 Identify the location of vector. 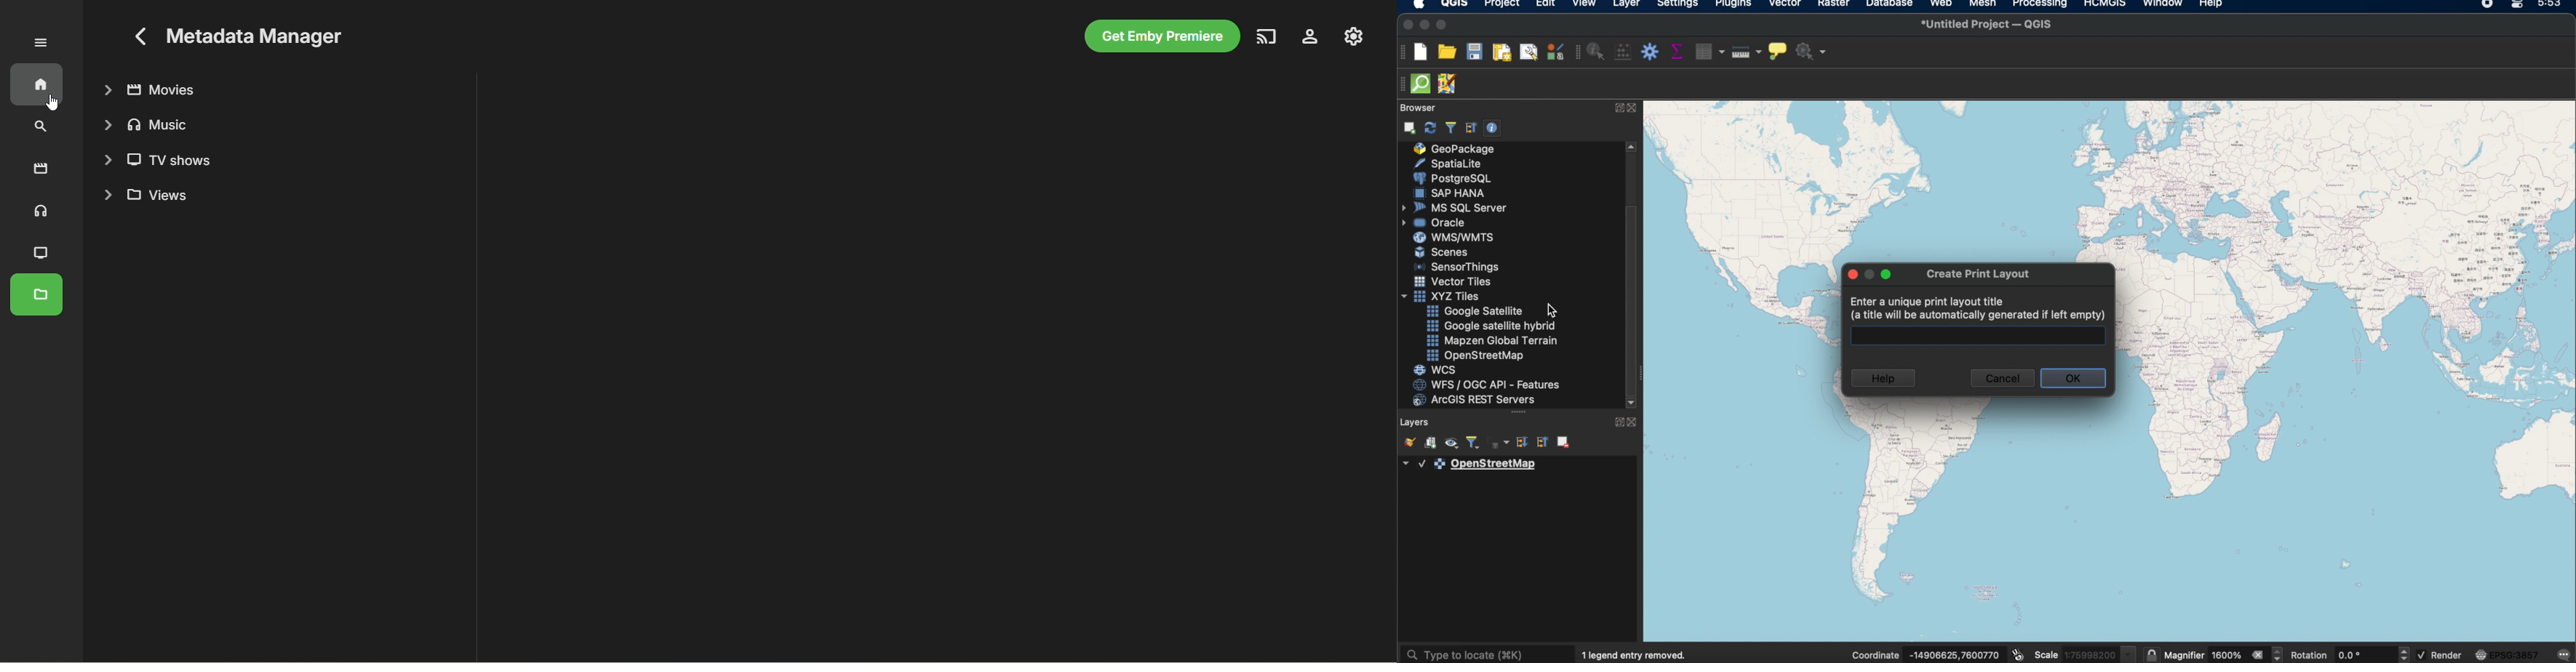
(1786, 5).